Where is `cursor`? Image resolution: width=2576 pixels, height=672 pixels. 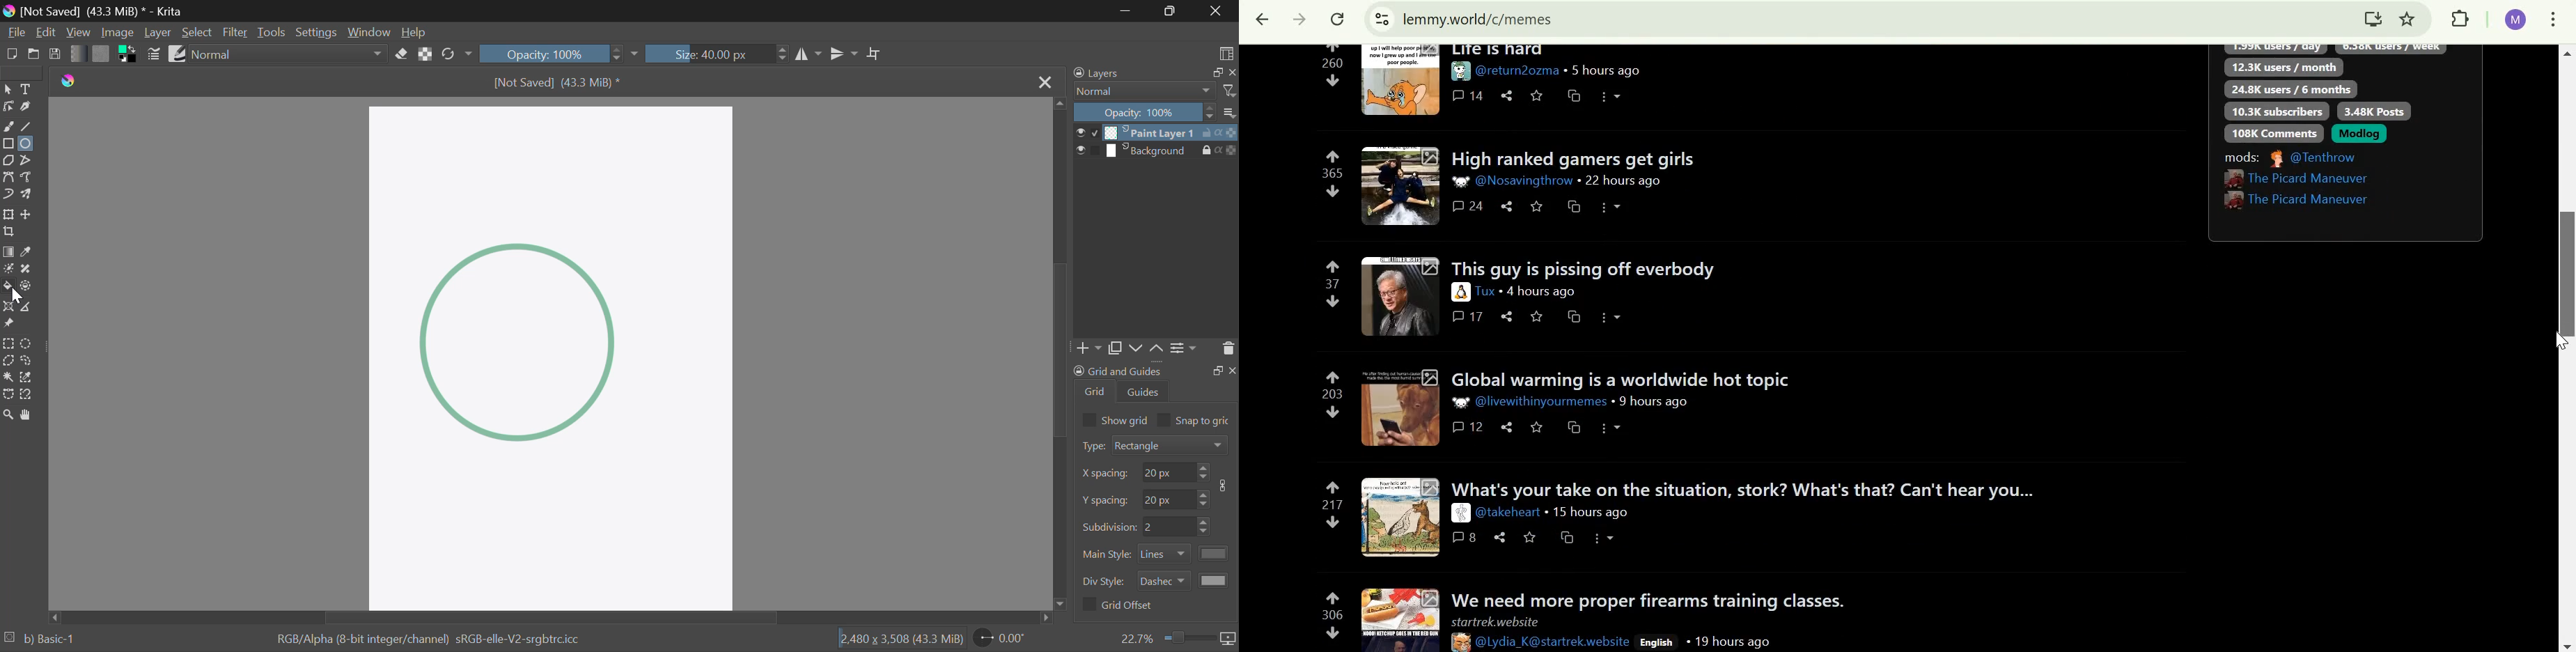
cursor is located at coordinates (2561, 342).